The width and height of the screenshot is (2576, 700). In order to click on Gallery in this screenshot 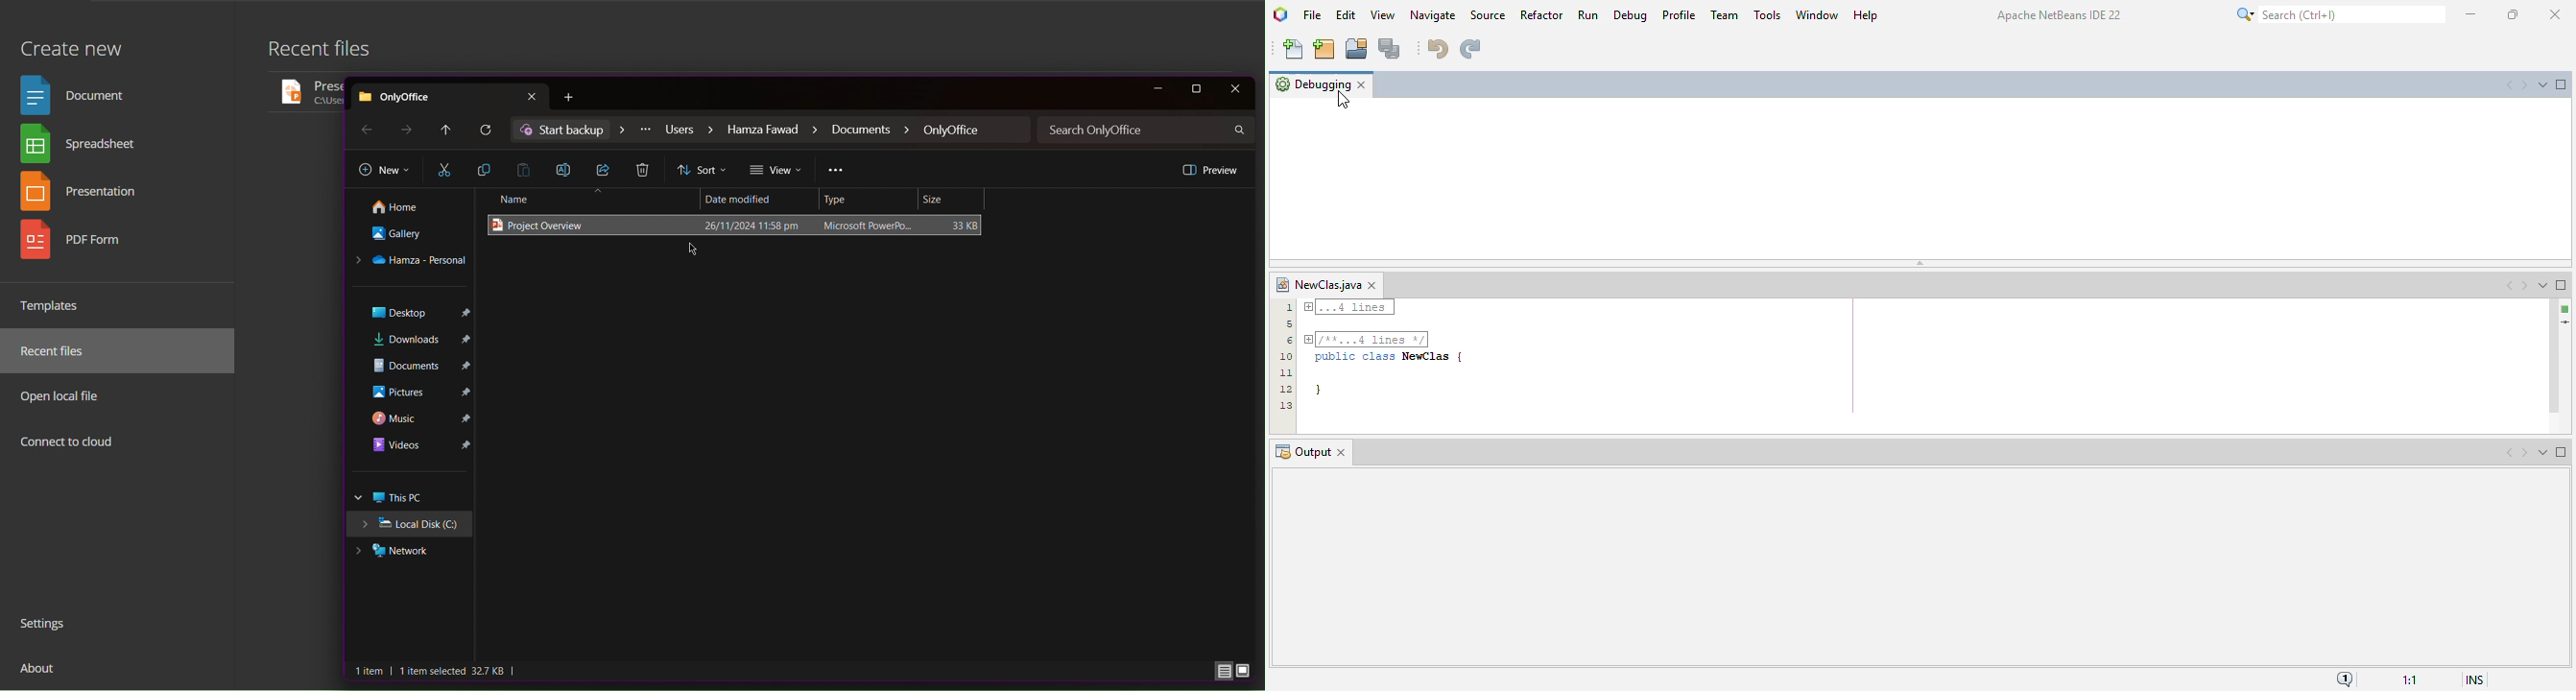, I will do `click(408, 237)`.